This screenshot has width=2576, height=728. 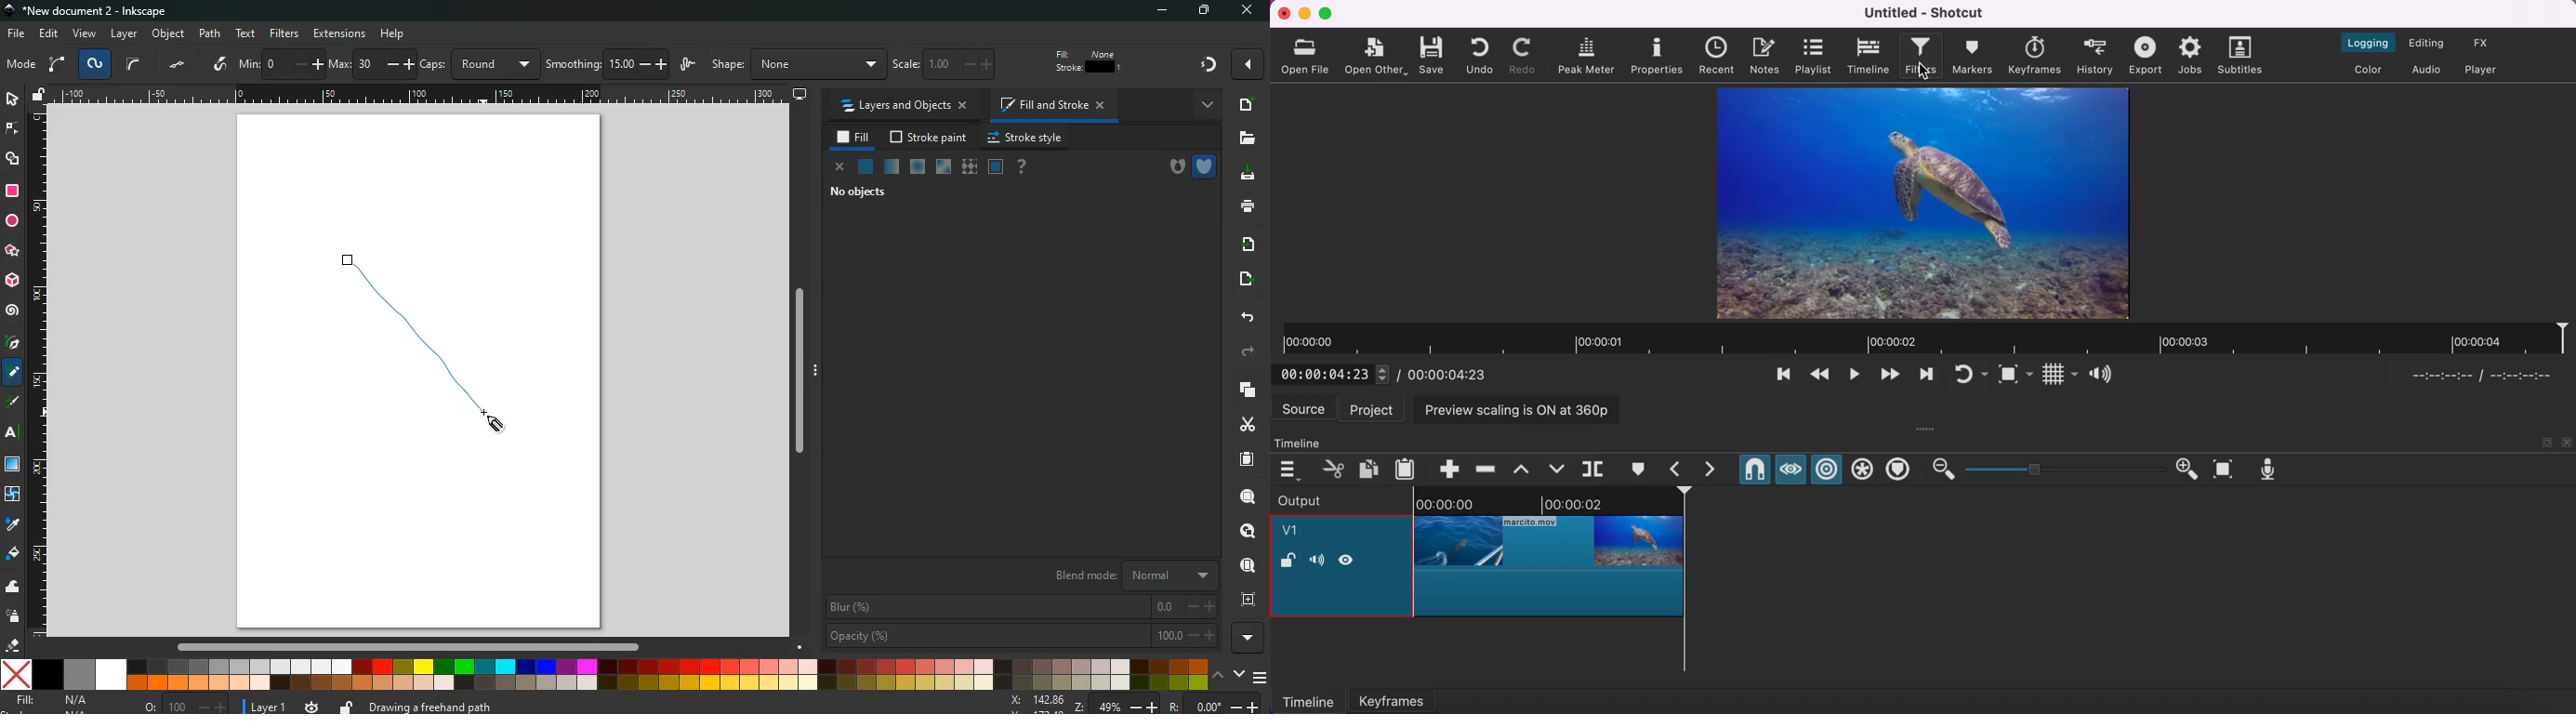 I want to click on open file, so click(x=1308, y=55).